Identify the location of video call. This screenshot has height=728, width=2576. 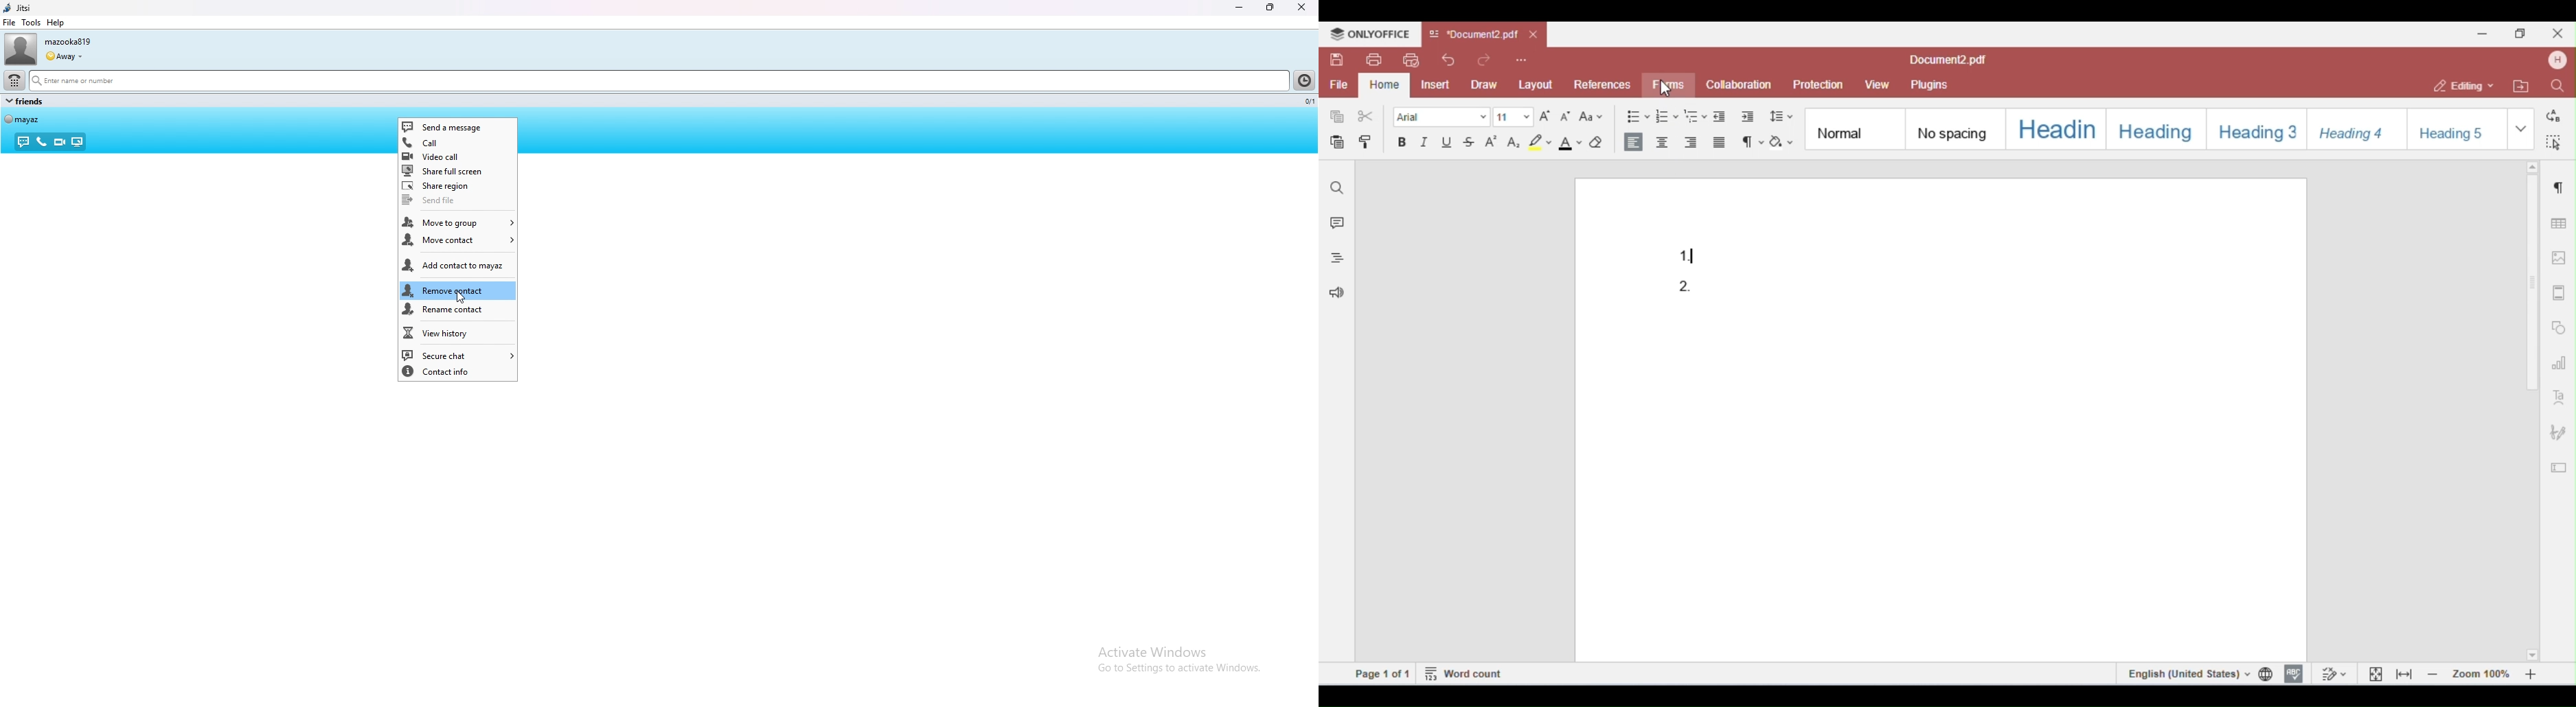
(59, 142).